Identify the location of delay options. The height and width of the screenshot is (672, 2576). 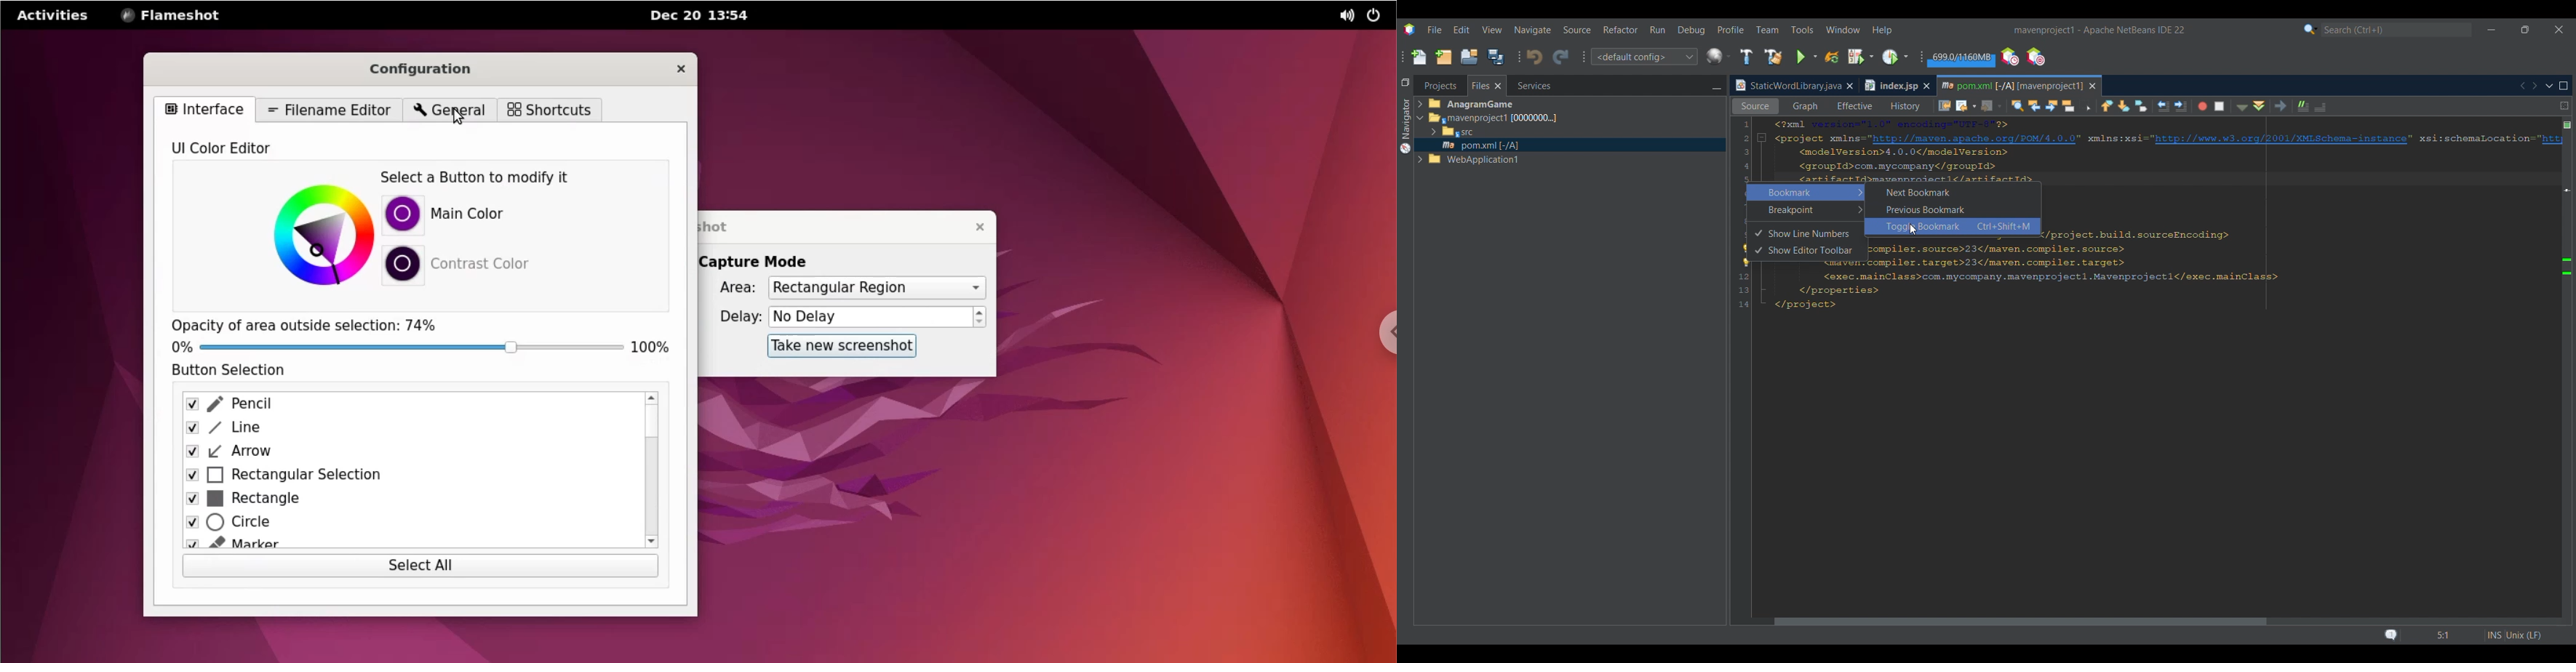
(869, 317).